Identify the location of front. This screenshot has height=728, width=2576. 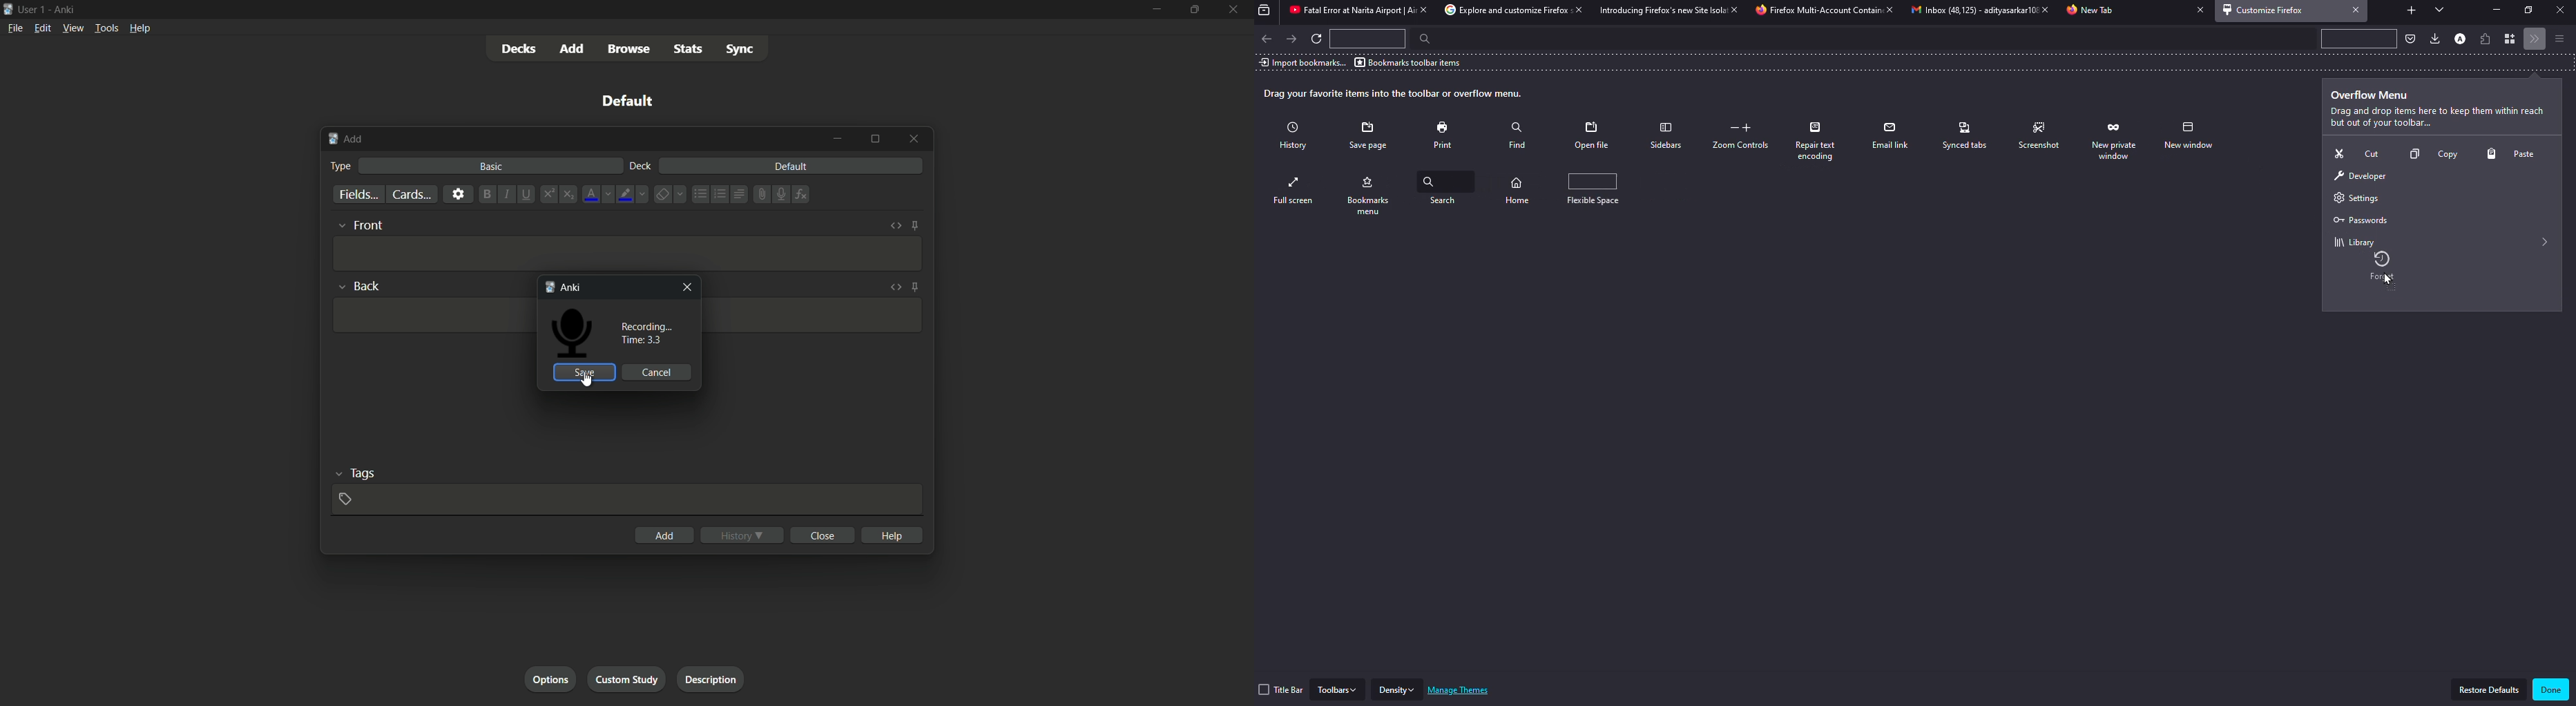
(370, 226).